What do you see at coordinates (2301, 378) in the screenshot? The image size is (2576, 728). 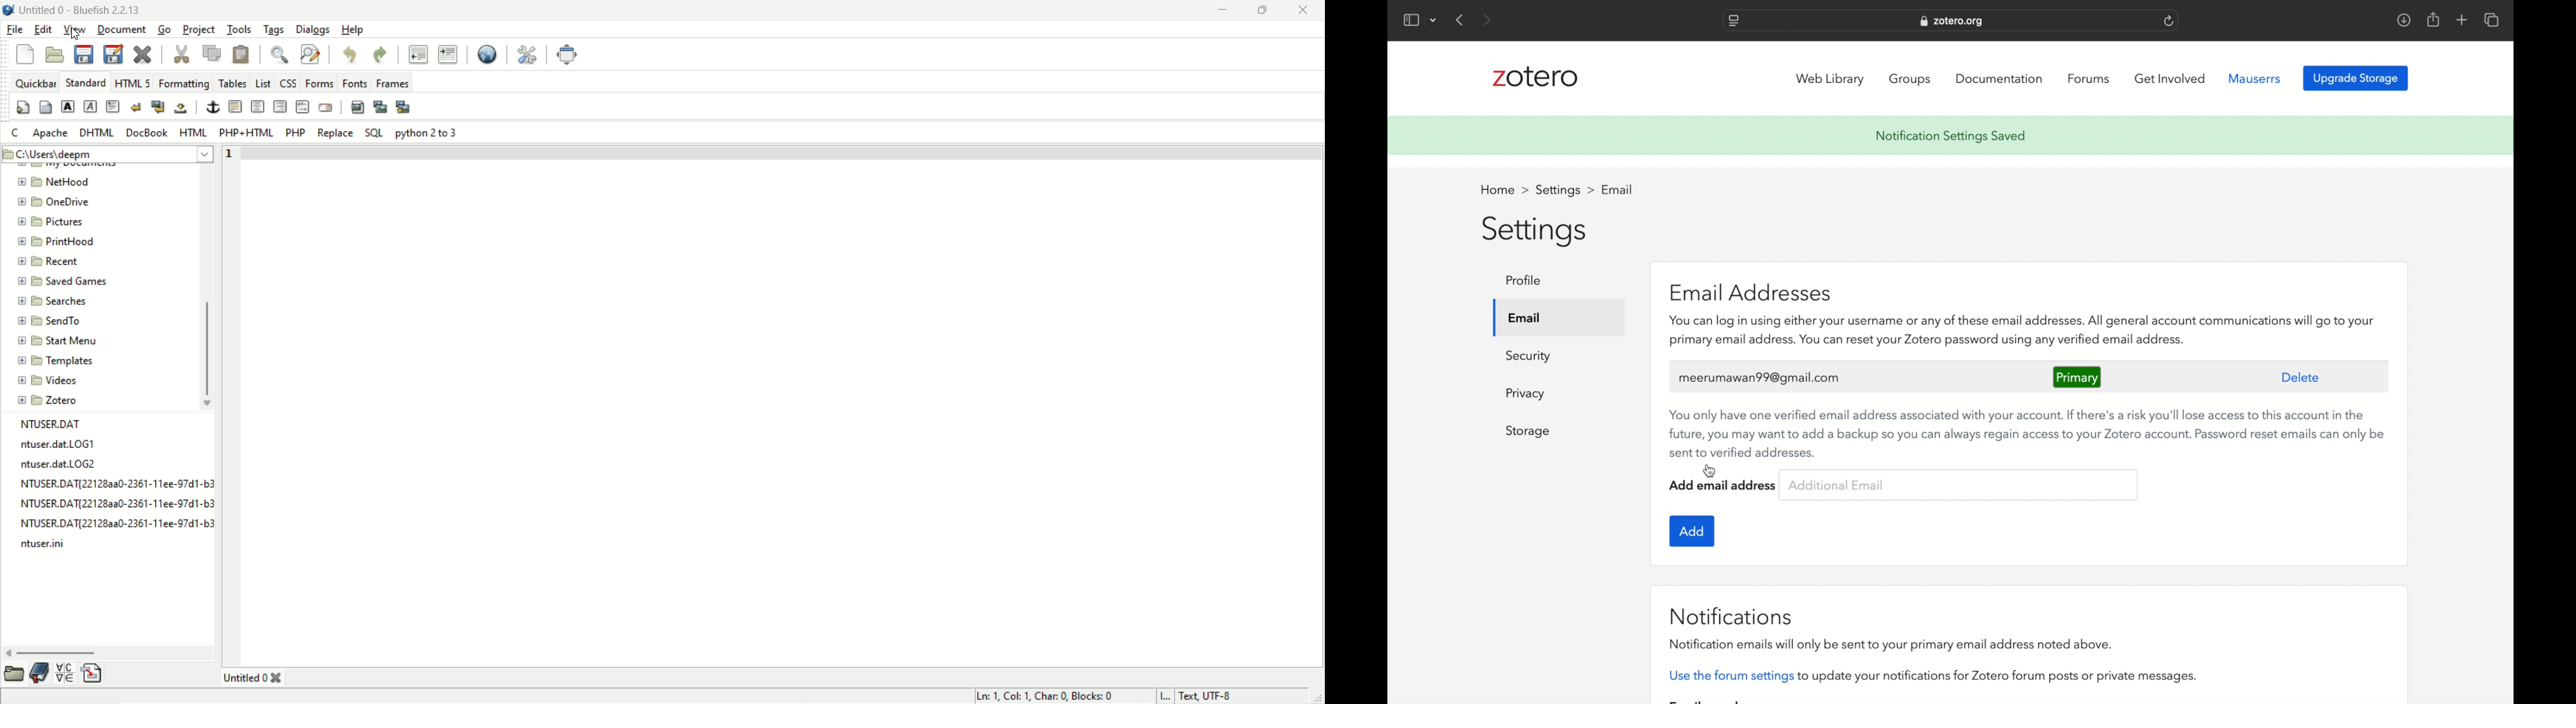 I see `delete` at bounding box center [2301, 378].